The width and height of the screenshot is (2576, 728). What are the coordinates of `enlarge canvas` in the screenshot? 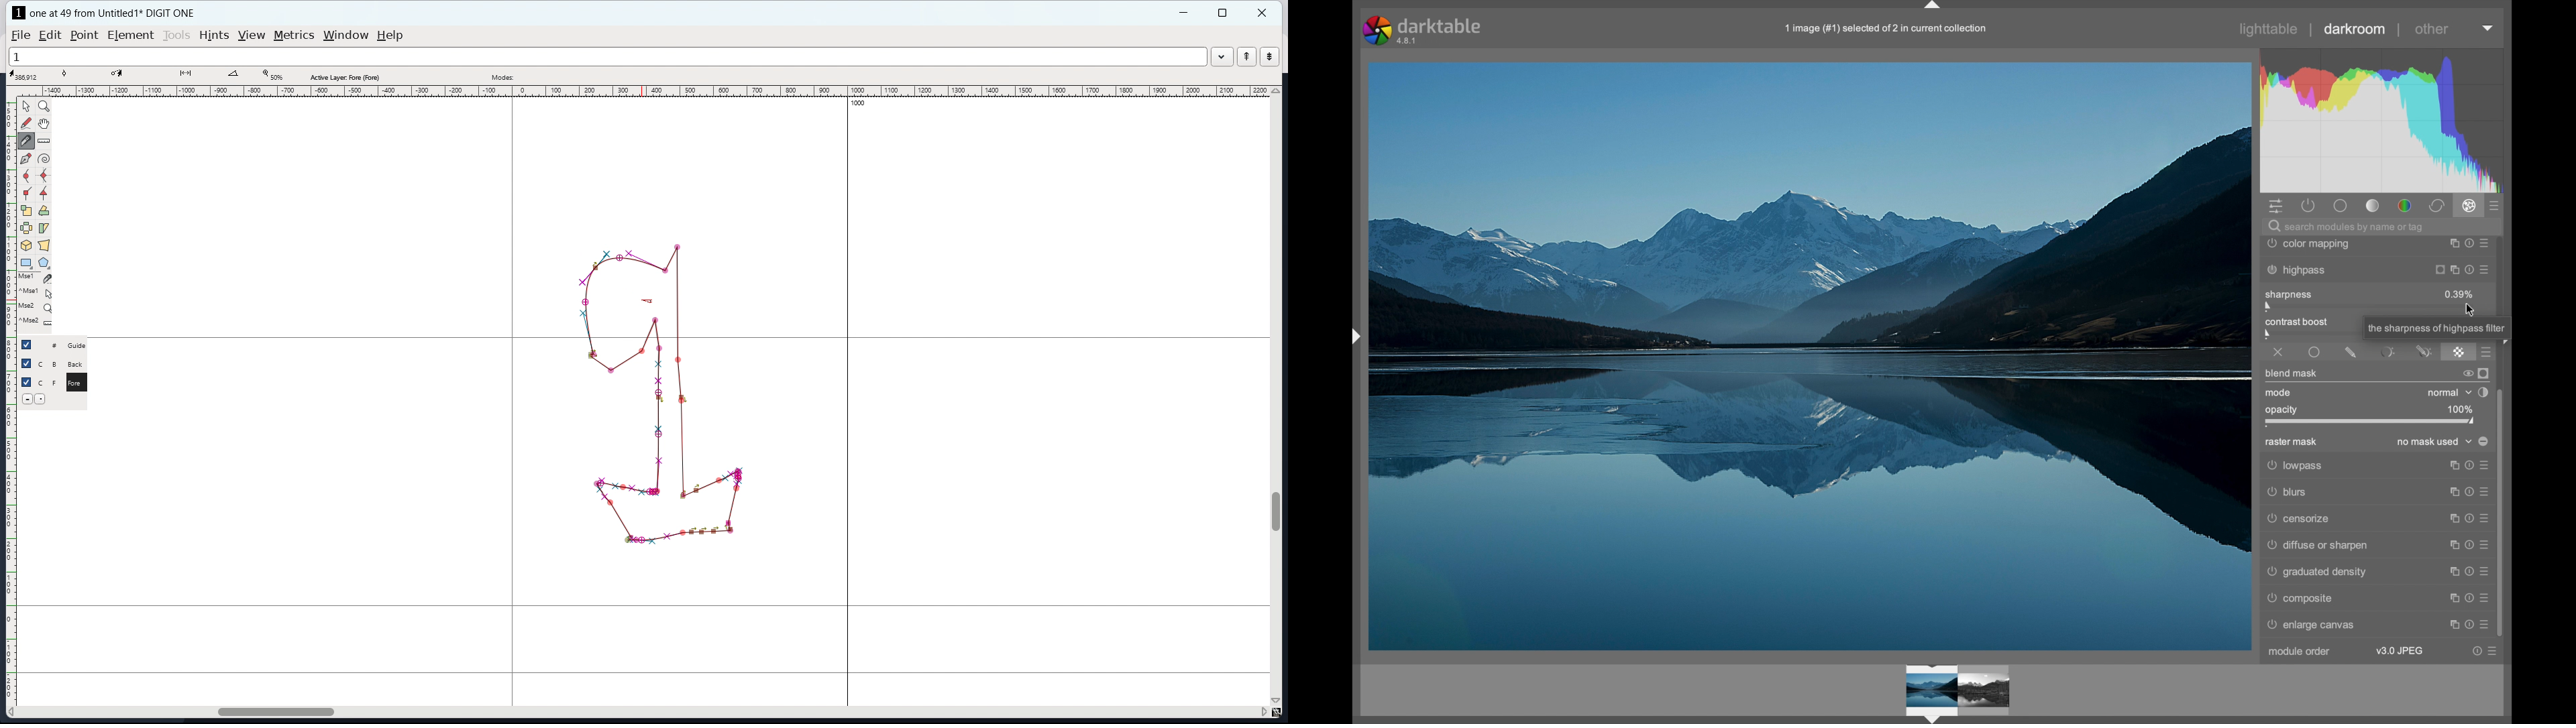 It's located at (2313, 625).